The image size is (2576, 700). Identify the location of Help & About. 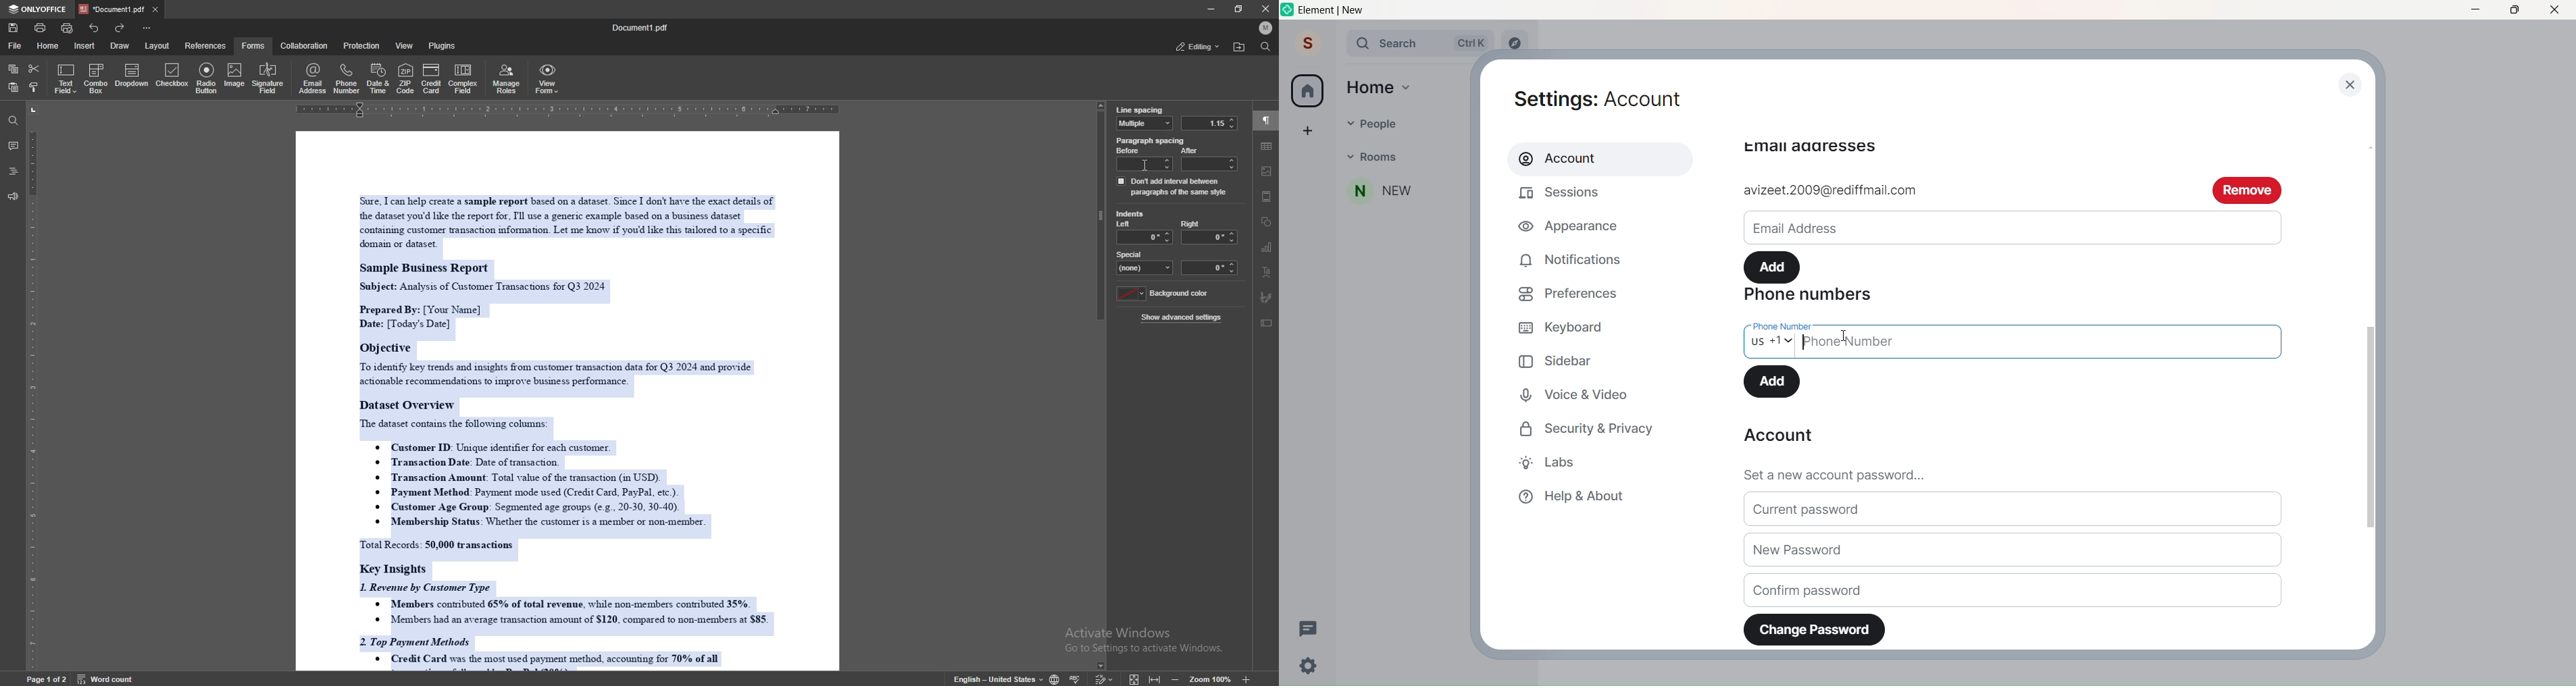
(1582, 496).